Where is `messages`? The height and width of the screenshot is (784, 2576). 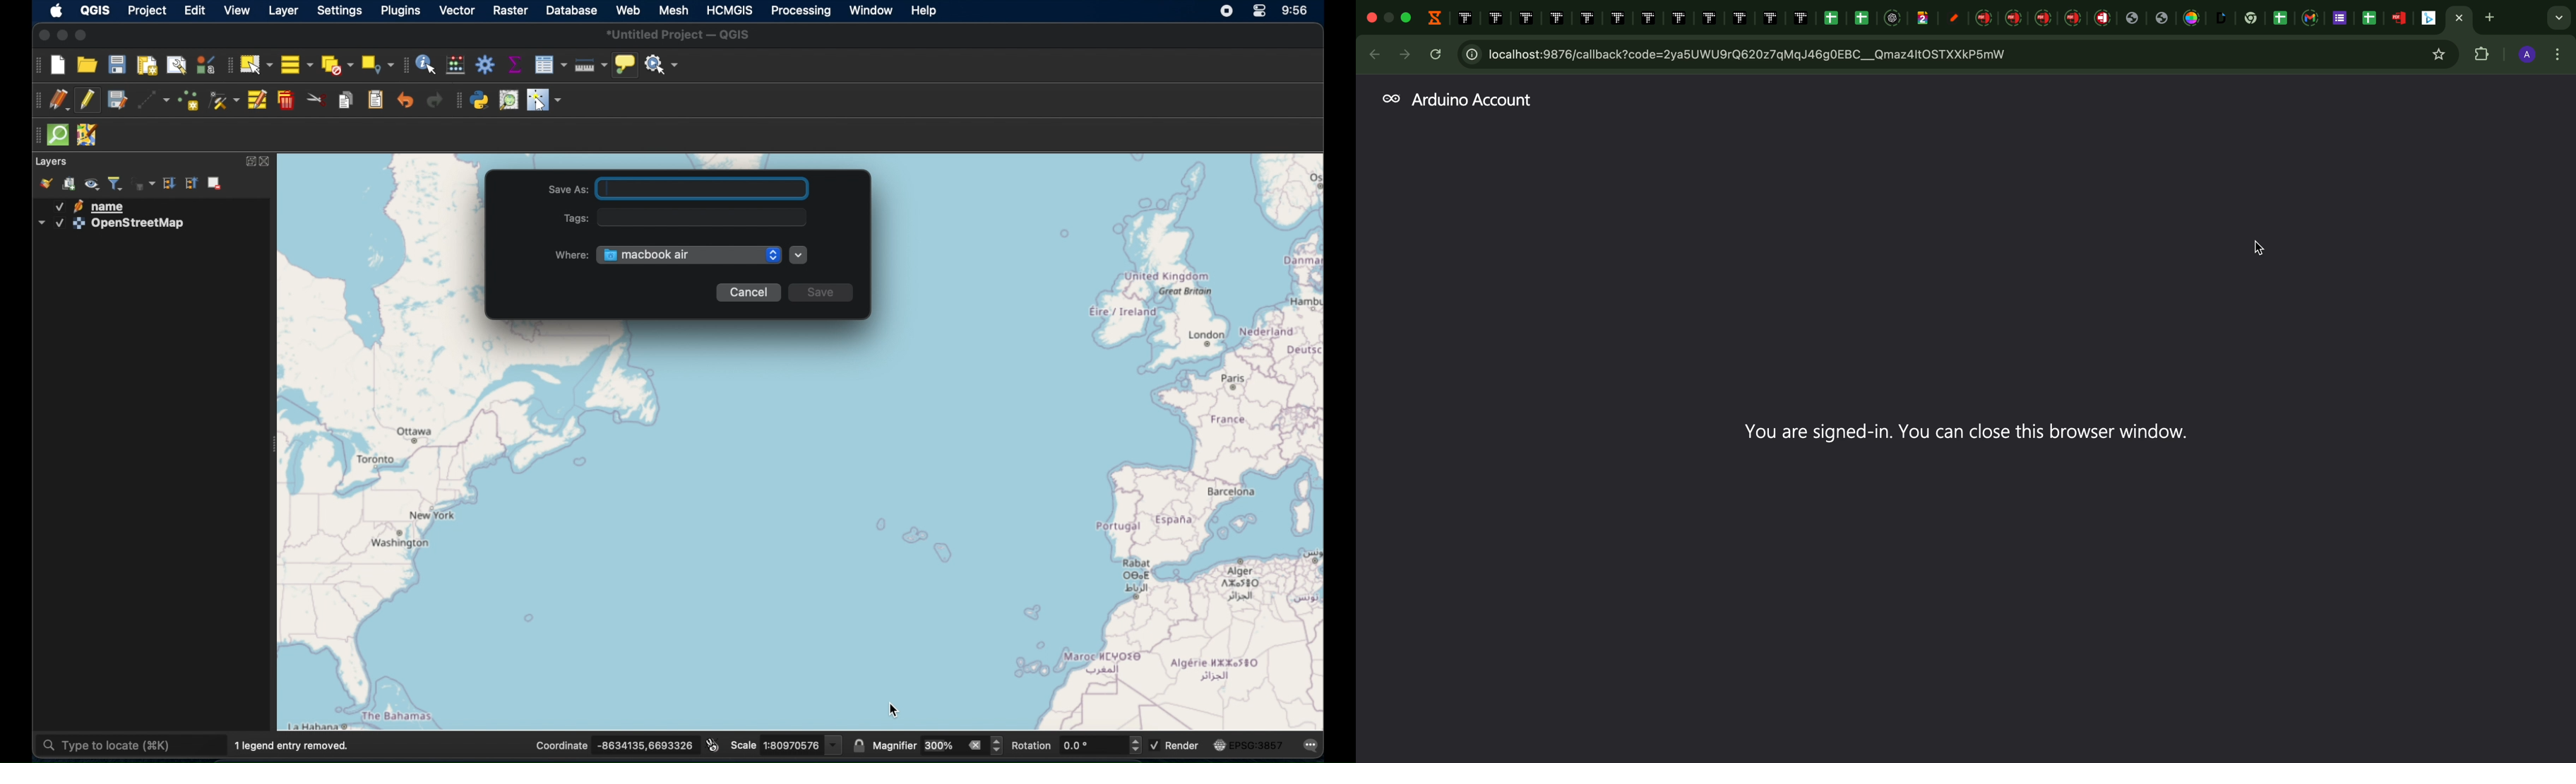 messages is located at coordinates (1313, 746).